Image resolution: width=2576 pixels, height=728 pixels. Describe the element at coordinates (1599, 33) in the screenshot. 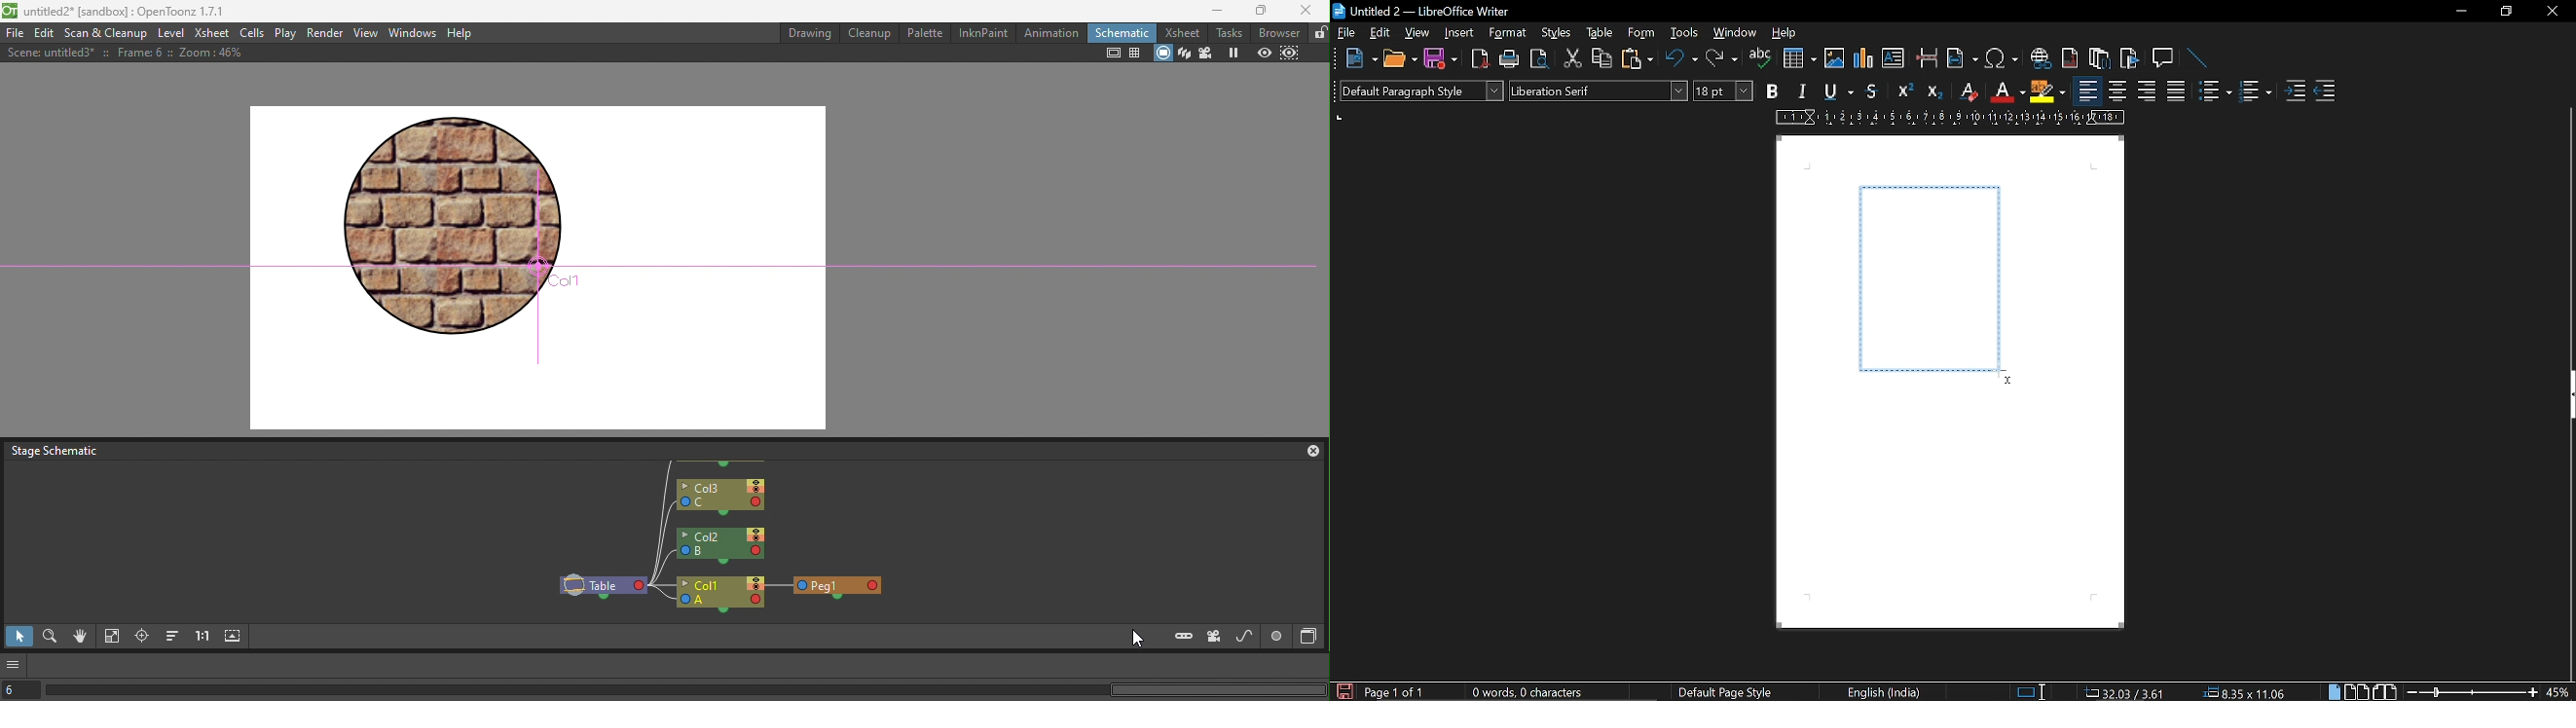

I see `table` at that location.